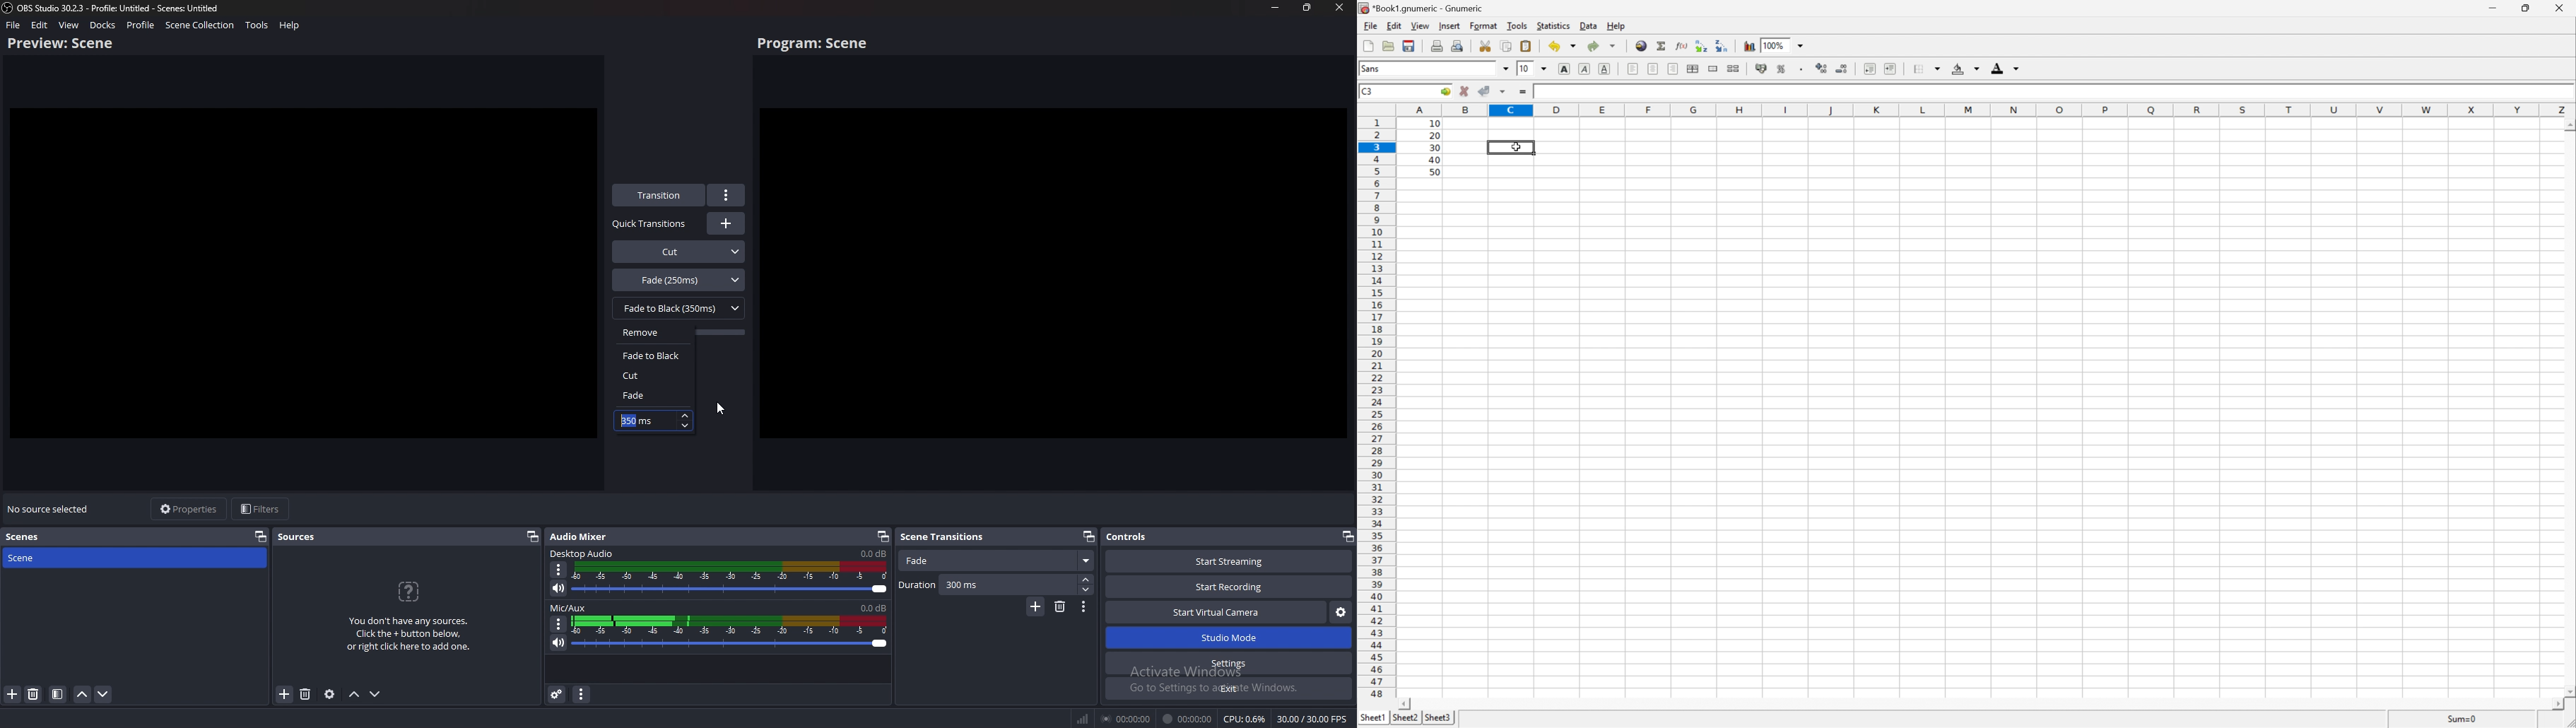 The image size is (2576, 728). Describe the element at coordinates (1869, 66) in the screenshot. I see `Decrease the indent, and align the contents to the left` at that location.